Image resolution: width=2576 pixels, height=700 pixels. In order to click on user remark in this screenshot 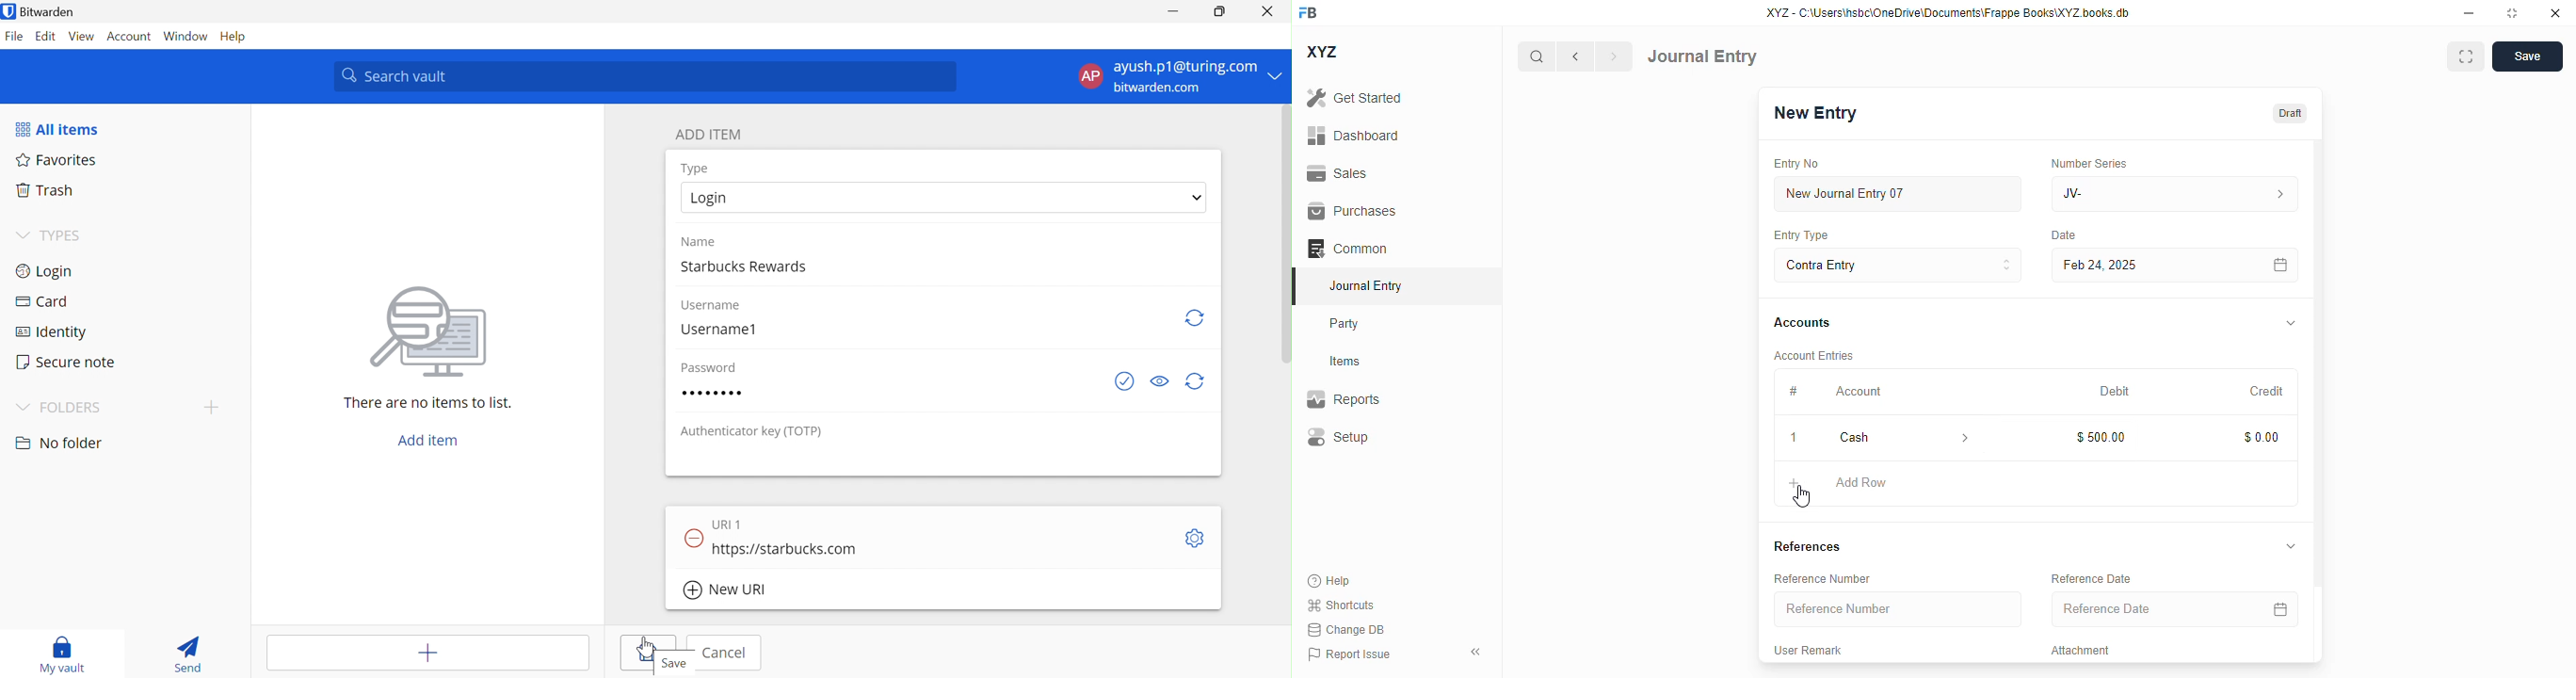, I will do `click(1810, 649)`.